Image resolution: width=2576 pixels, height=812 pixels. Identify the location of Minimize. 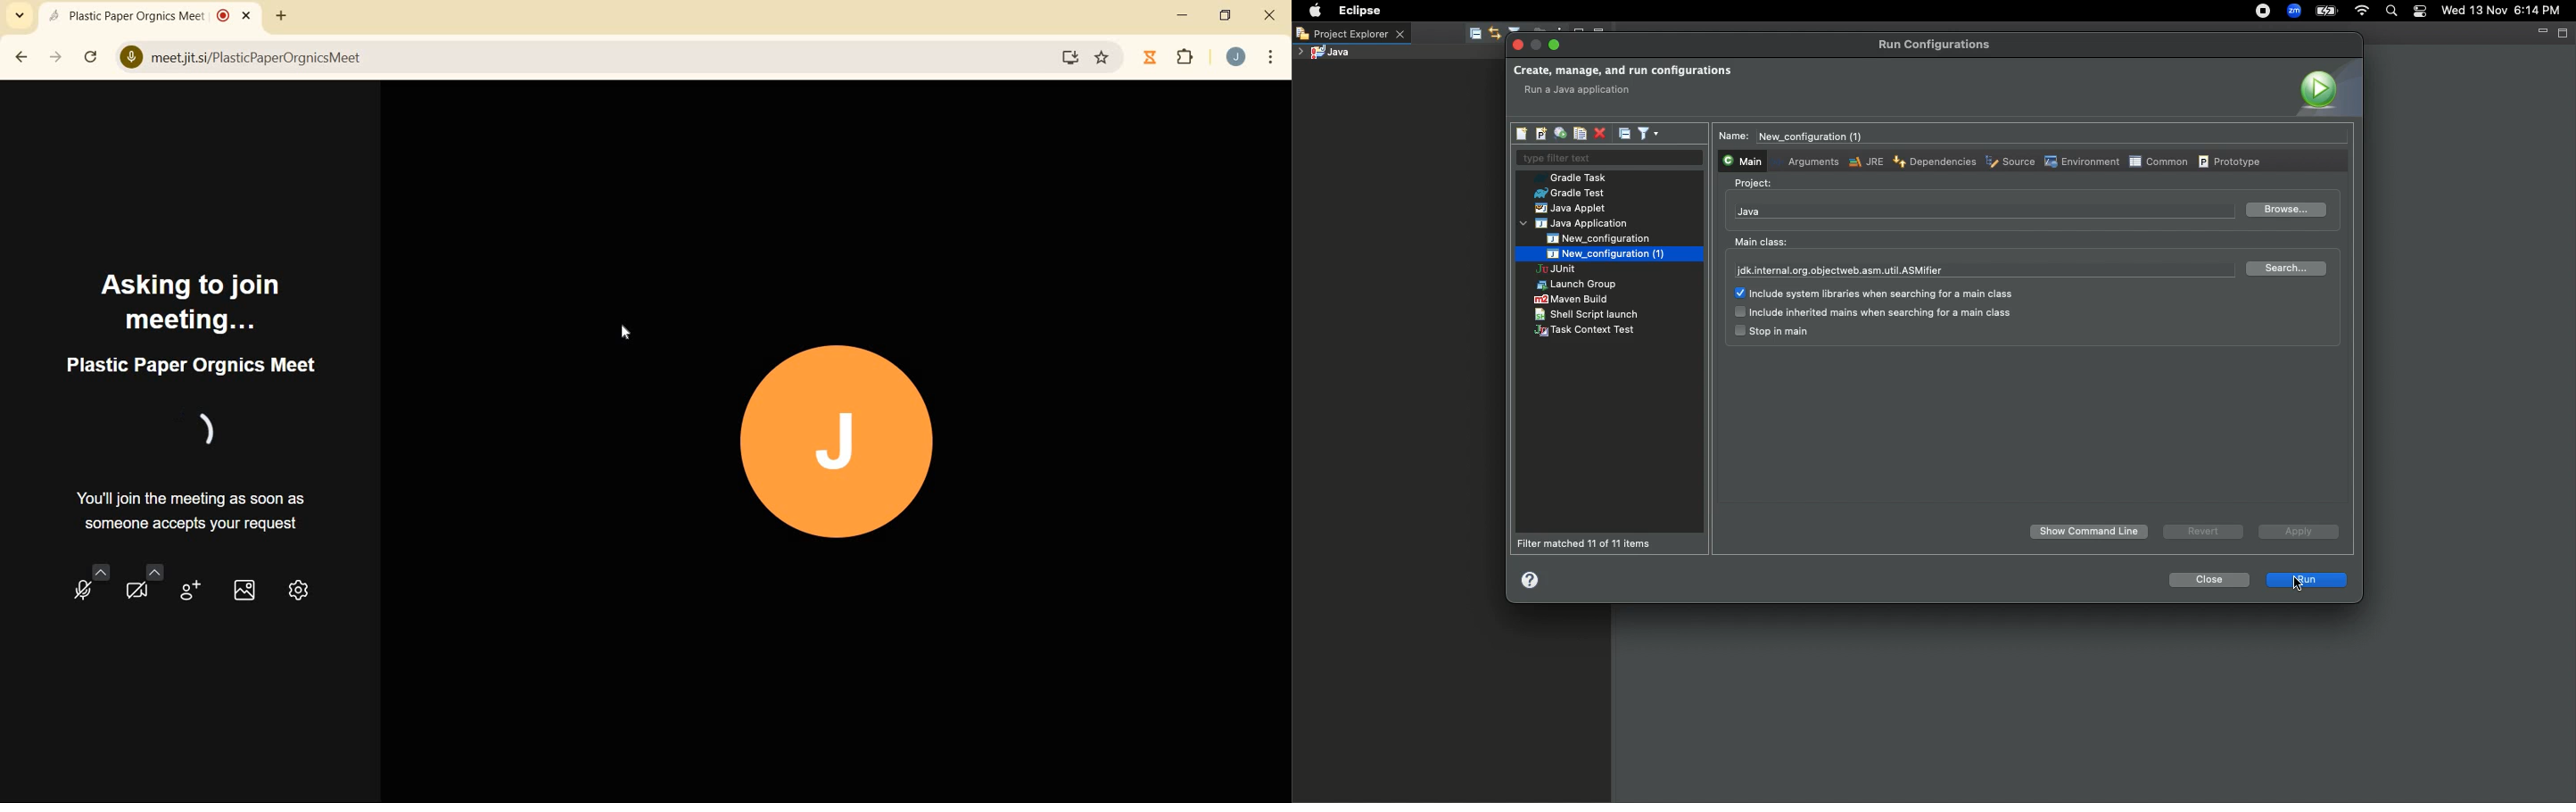
(2541, 31).